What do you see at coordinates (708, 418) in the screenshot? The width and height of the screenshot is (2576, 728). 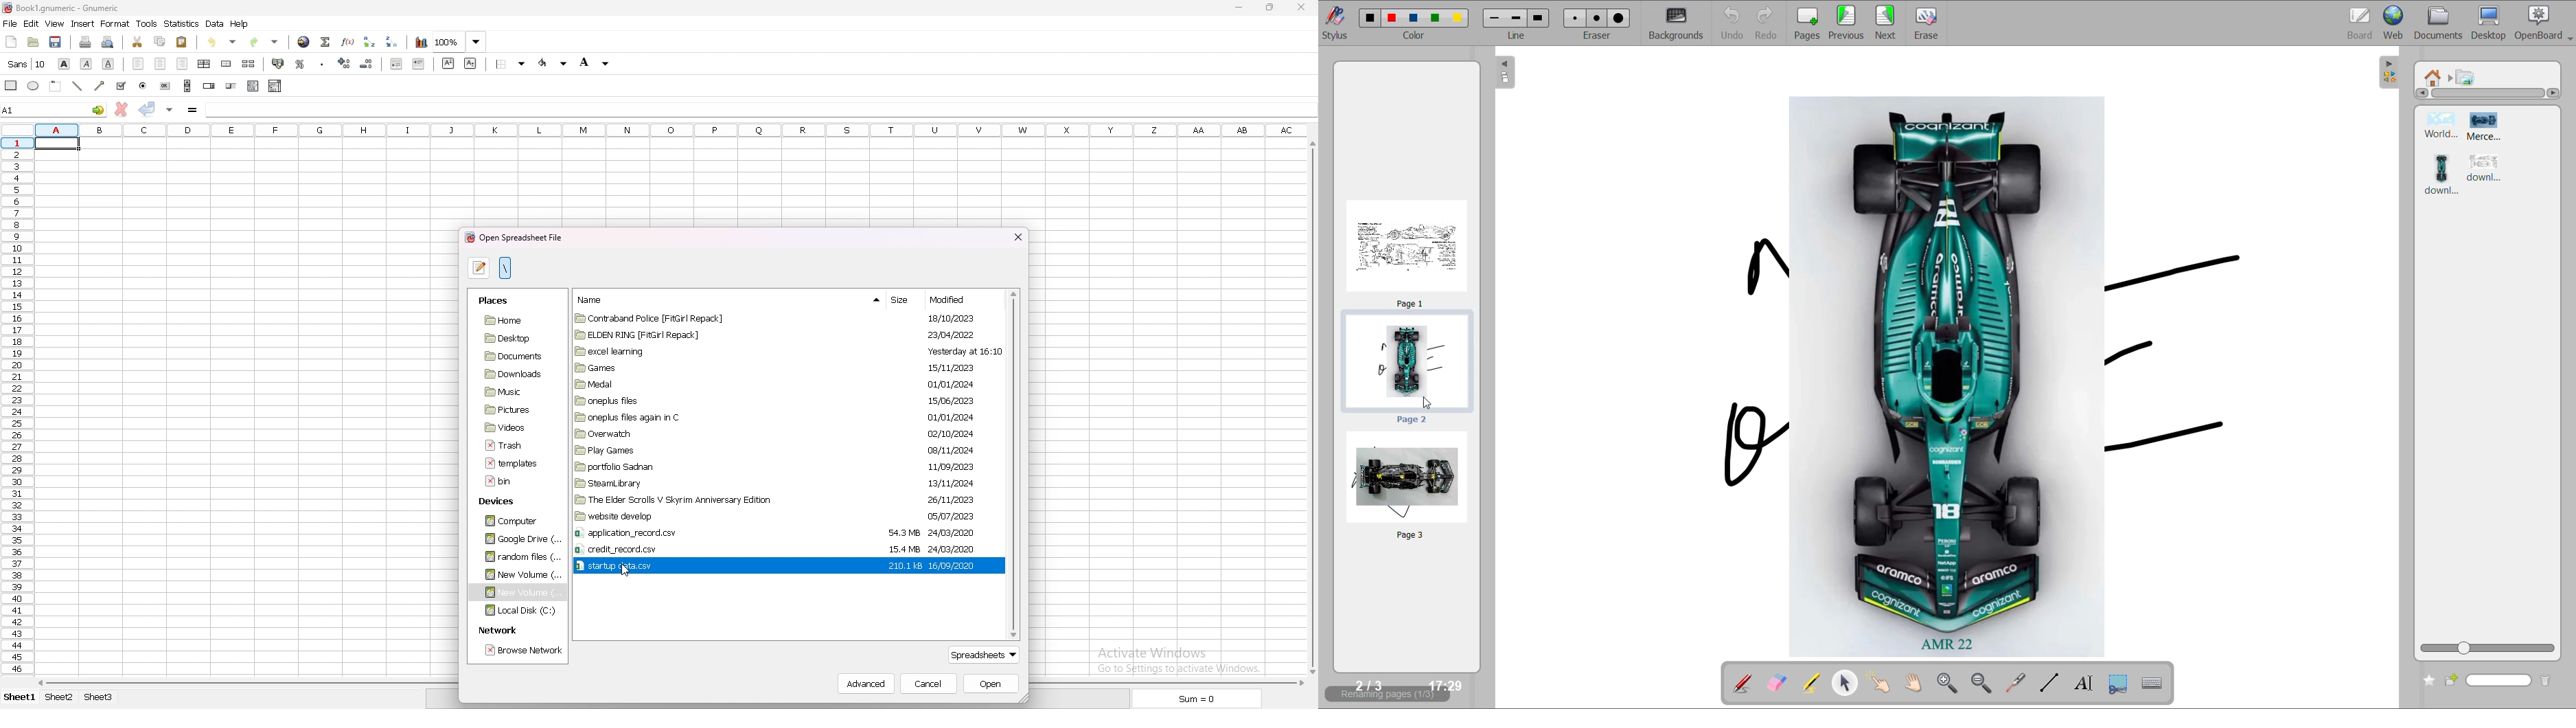 I see `folder` at bounding box center [708, 418].